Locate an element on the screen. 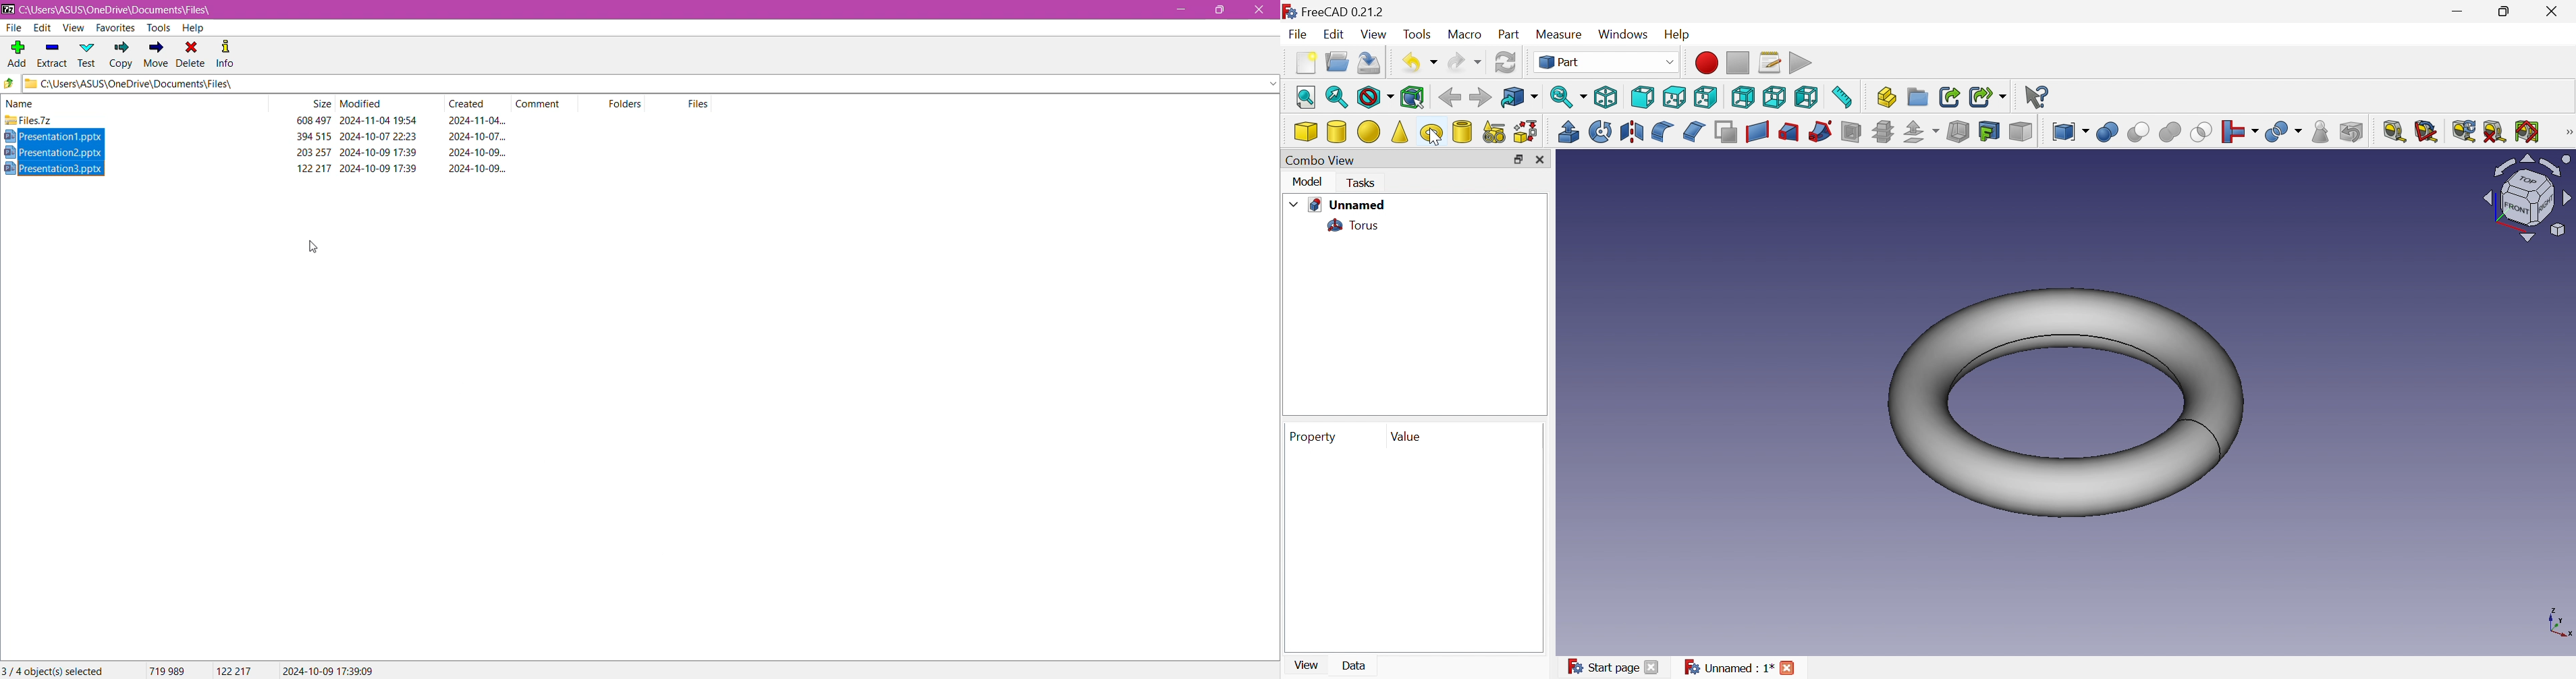  Create primitives... is located at coordinates (1493, 132).